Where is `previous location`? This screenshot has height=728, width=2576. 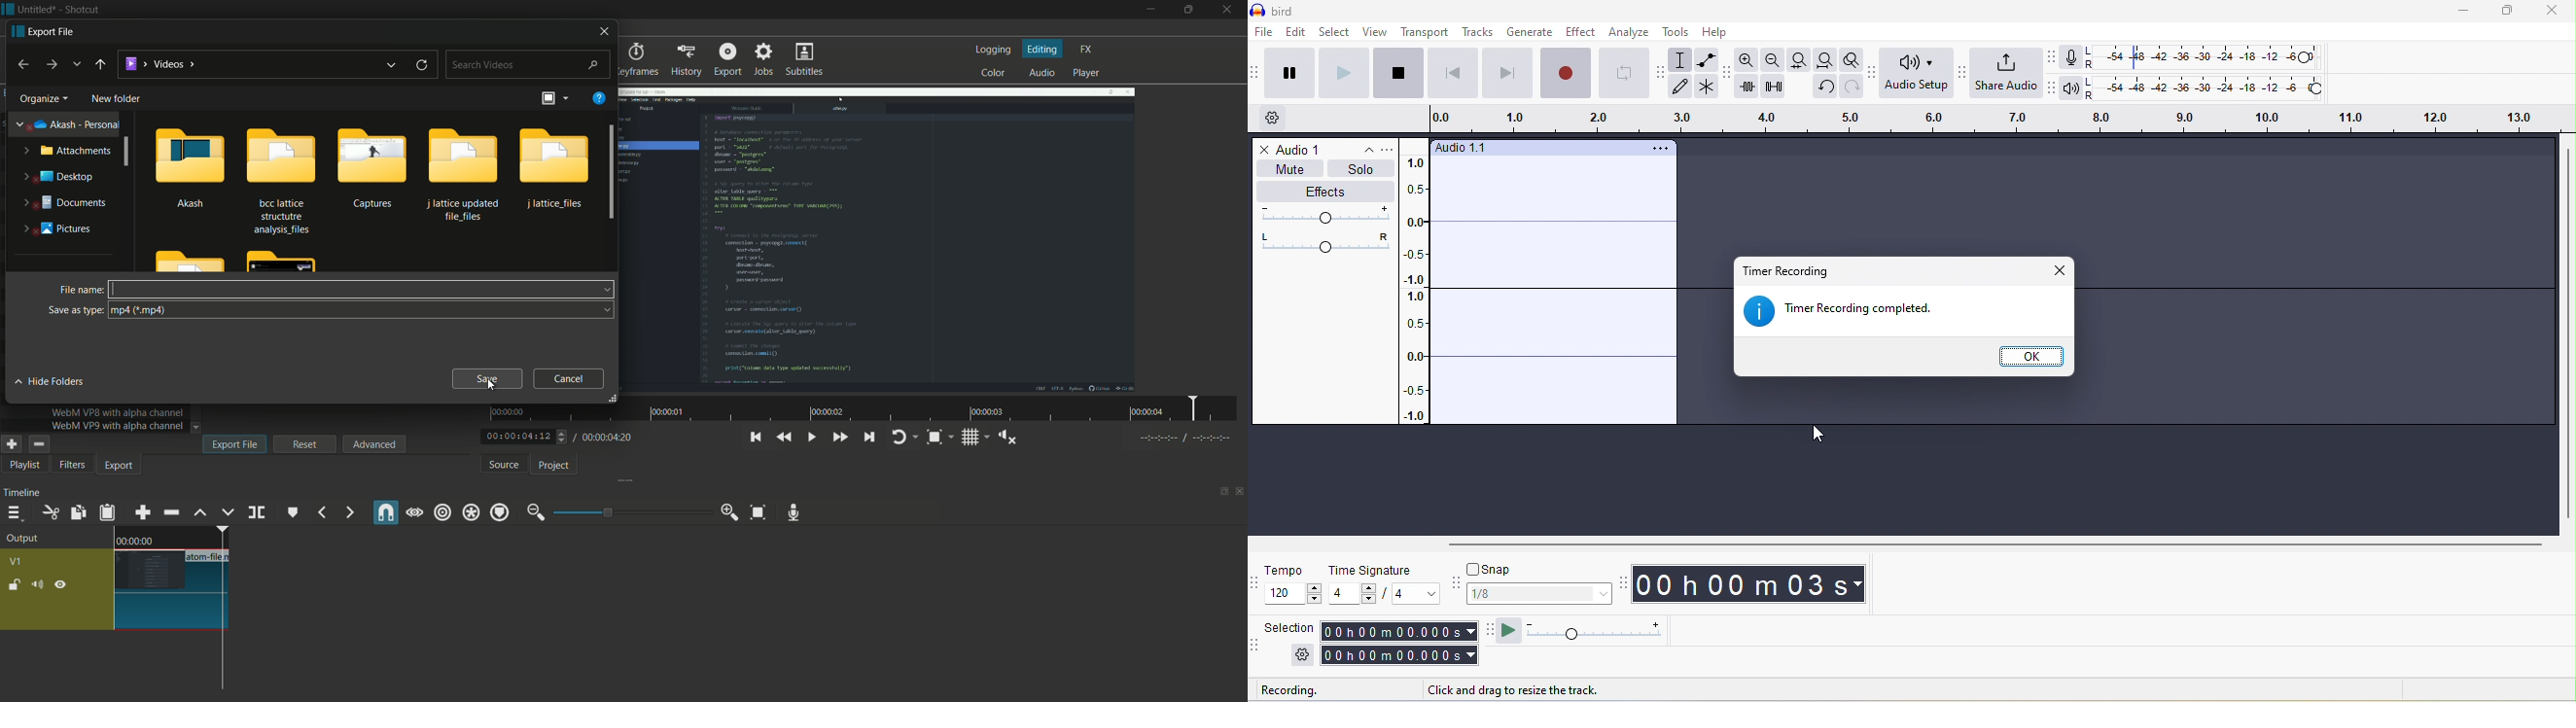
previous location is located at coordinates (392, 65).